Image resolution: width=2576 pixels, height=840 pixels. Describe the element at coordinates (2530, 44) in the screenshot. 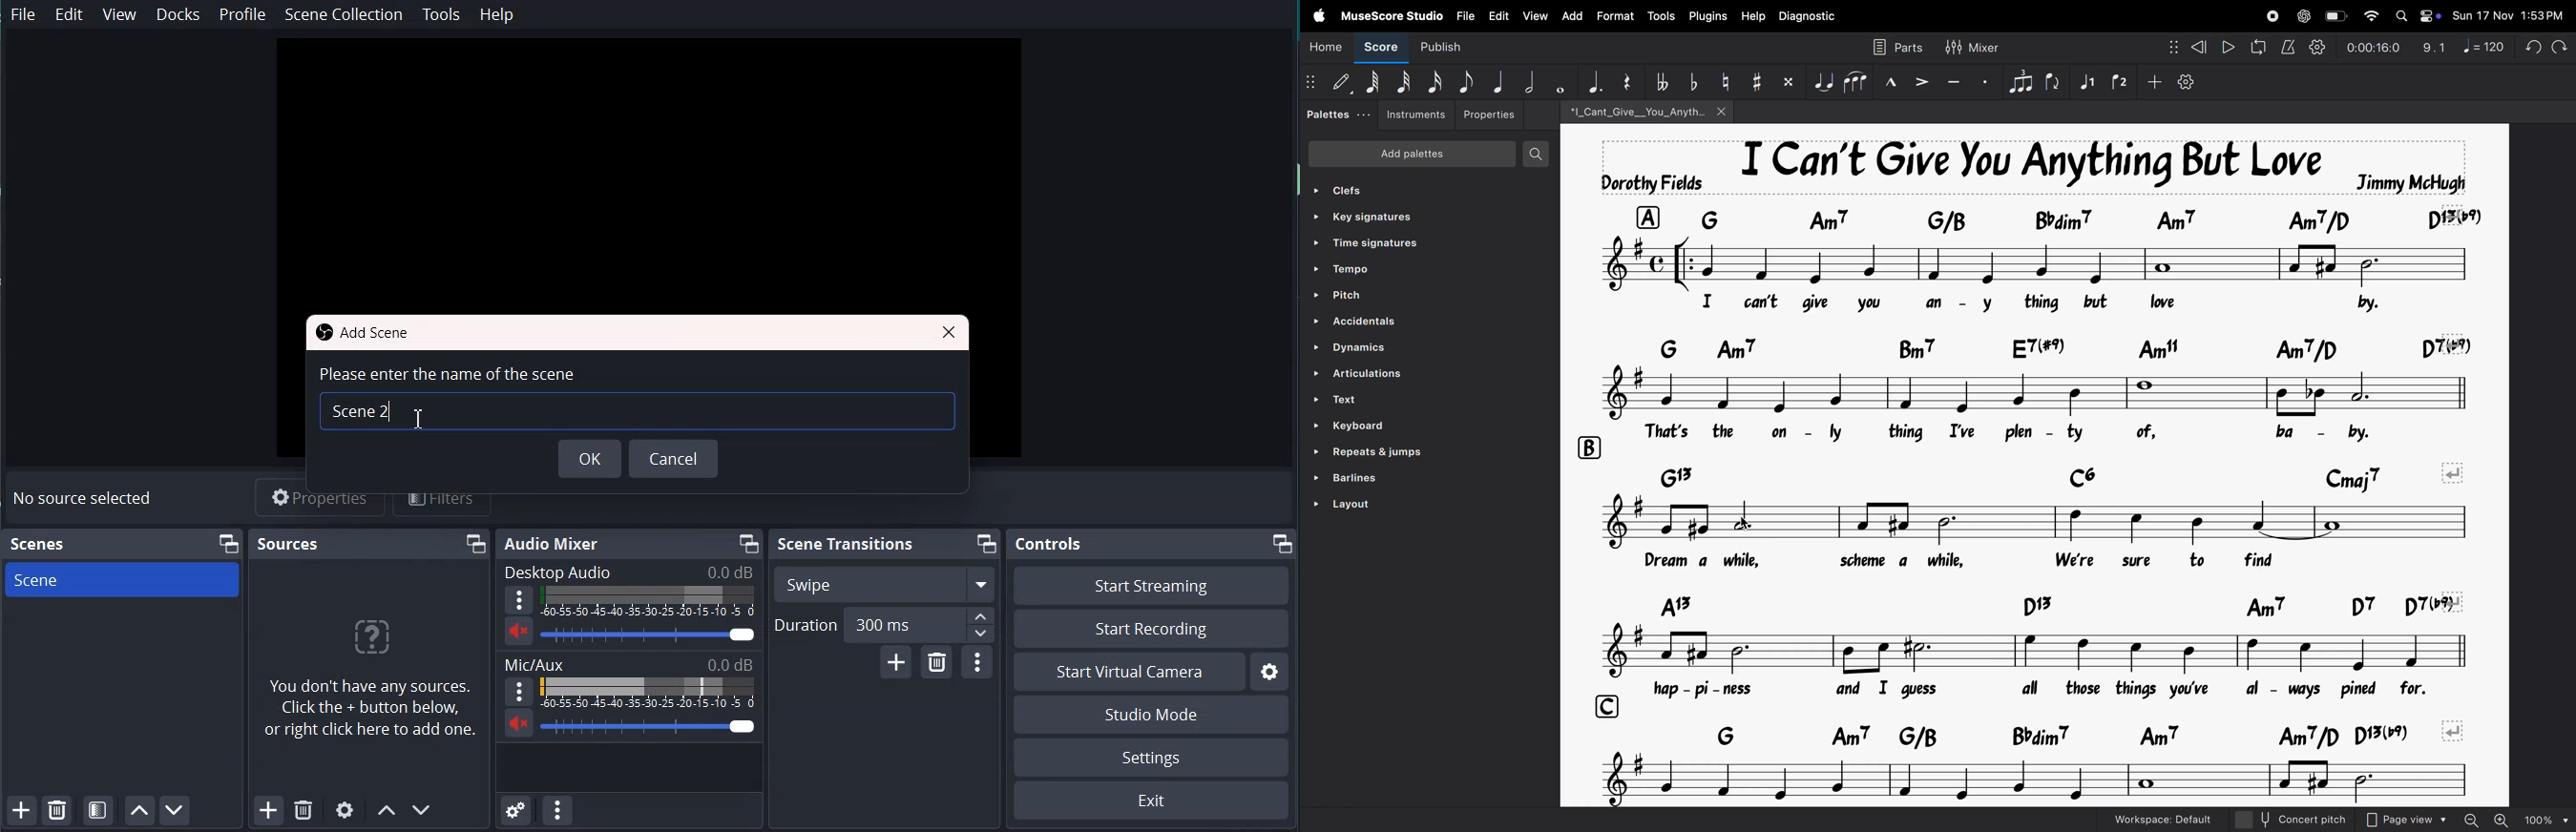

I see `undo` at that location.